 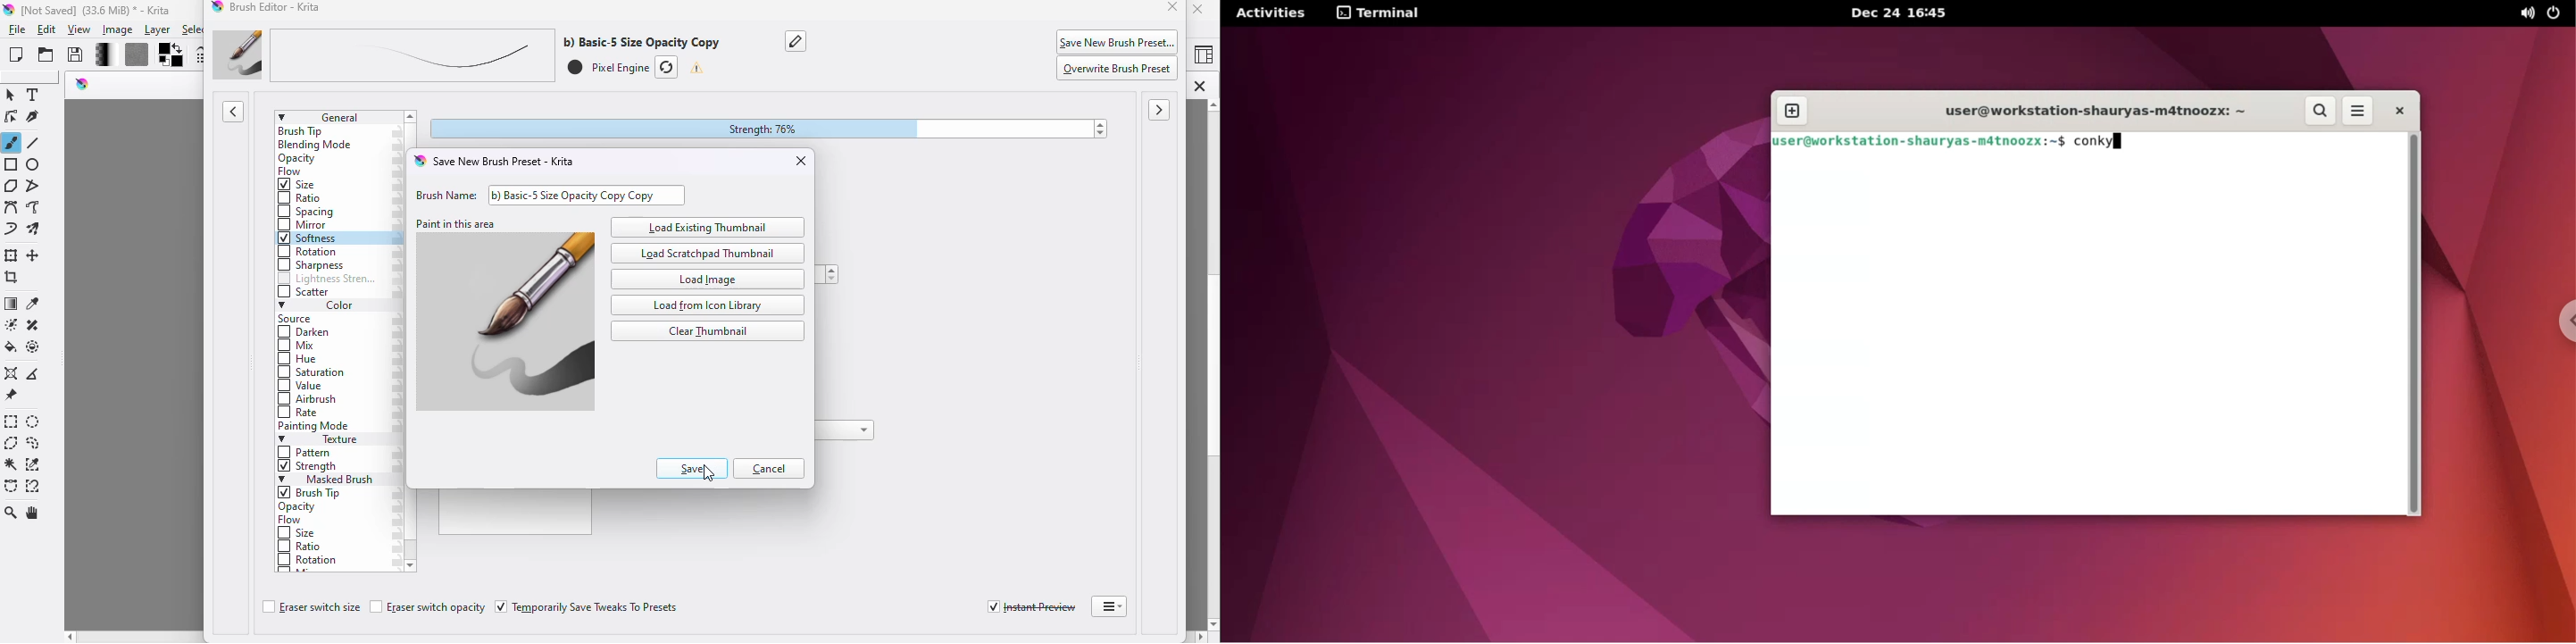 I want to click on file, so click(x=17, y=30).